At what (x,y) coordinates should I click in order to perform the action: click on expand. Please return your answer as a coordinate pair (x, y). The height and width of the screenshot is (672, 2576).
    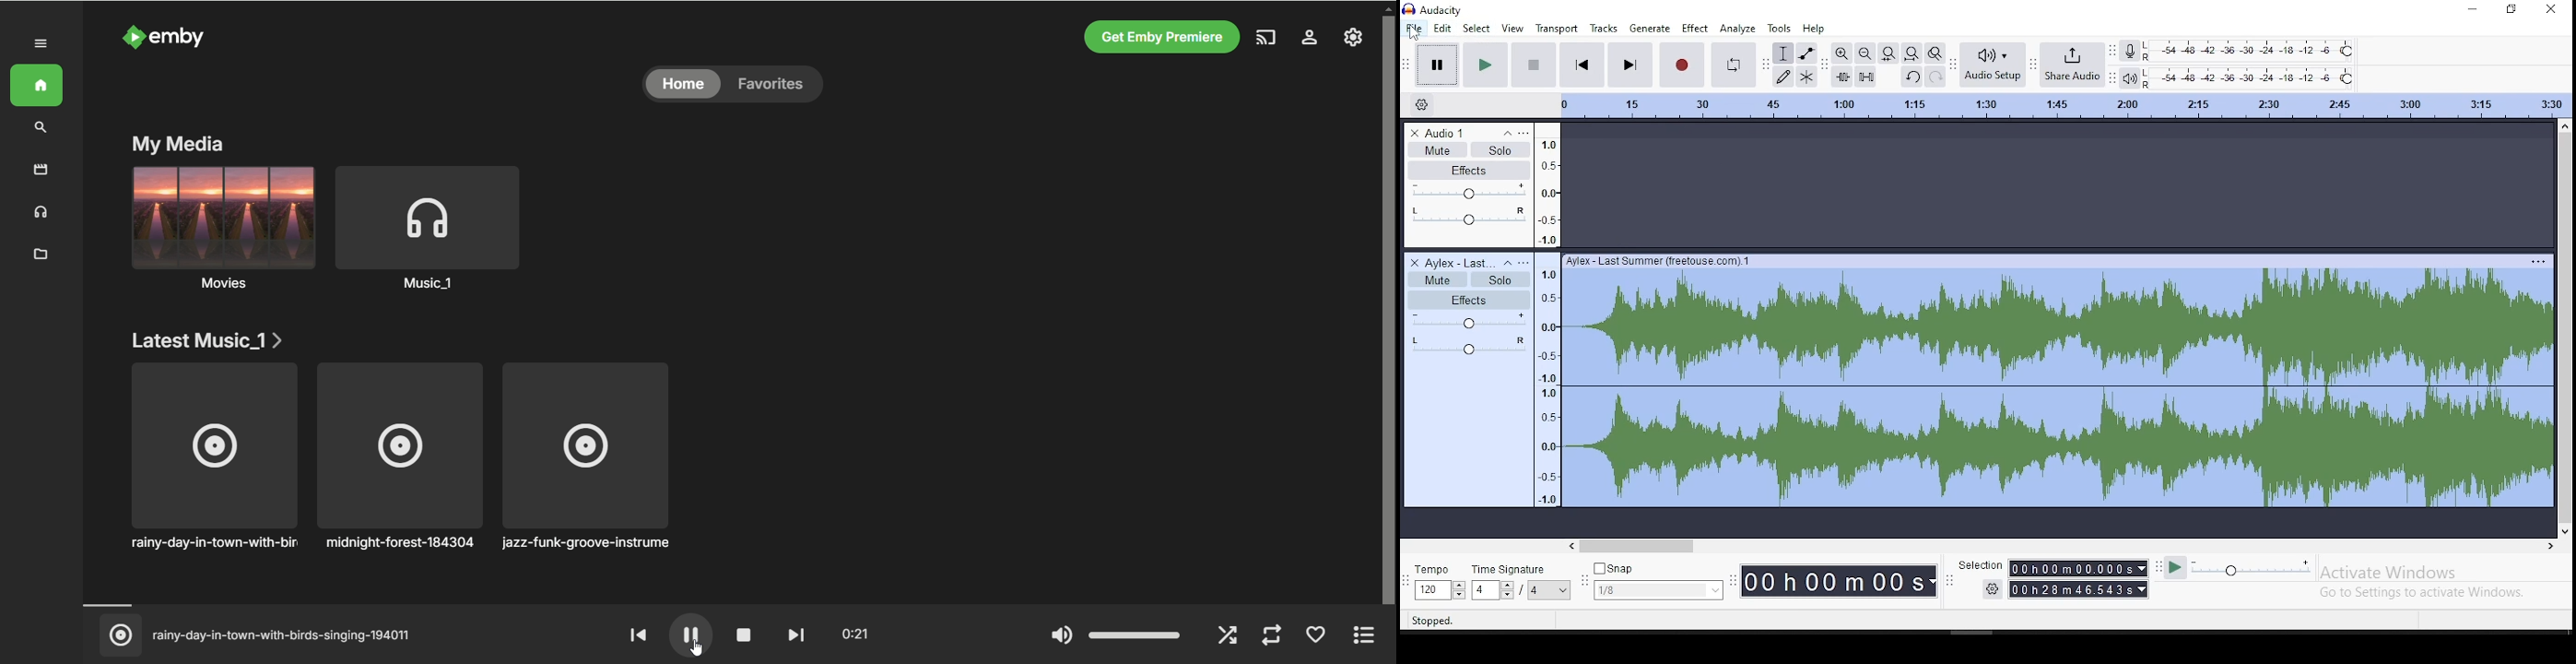
    Looking at the image, I should click on (41, 44).